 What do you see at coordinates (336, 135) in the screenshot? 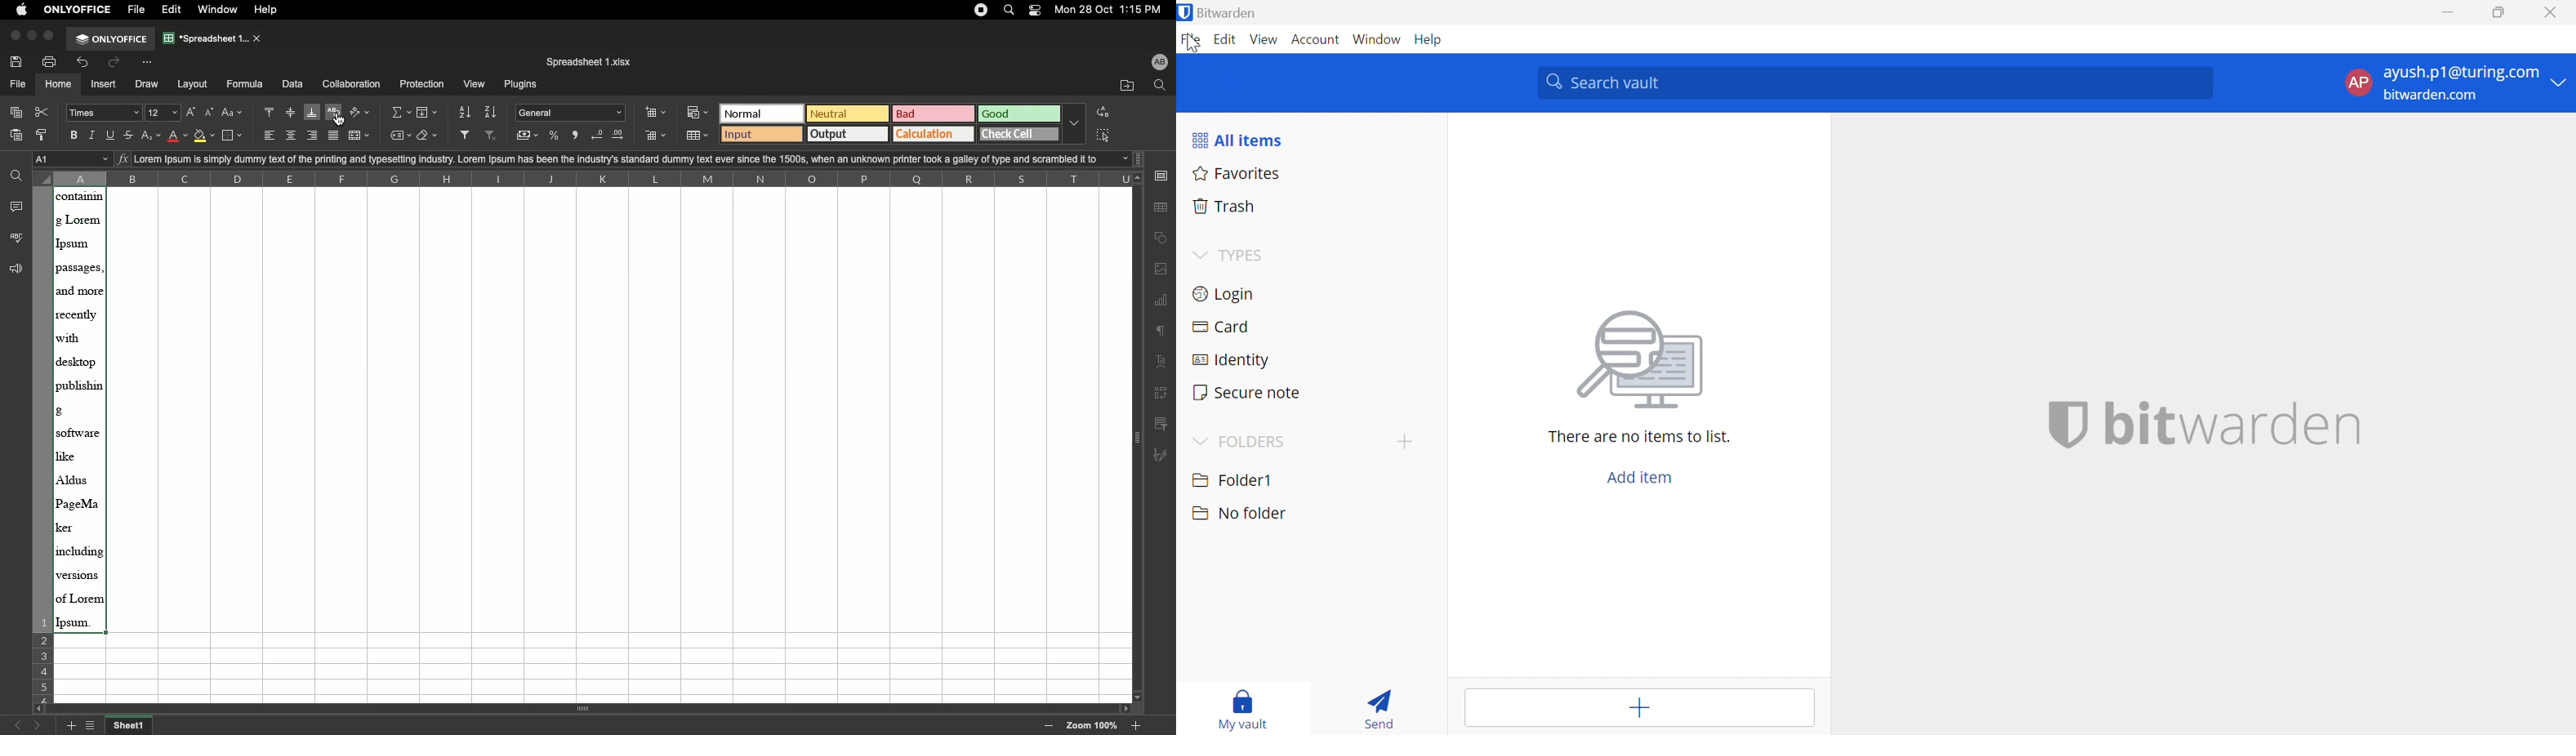
I see `Justified` at bounding box center [336, 135].